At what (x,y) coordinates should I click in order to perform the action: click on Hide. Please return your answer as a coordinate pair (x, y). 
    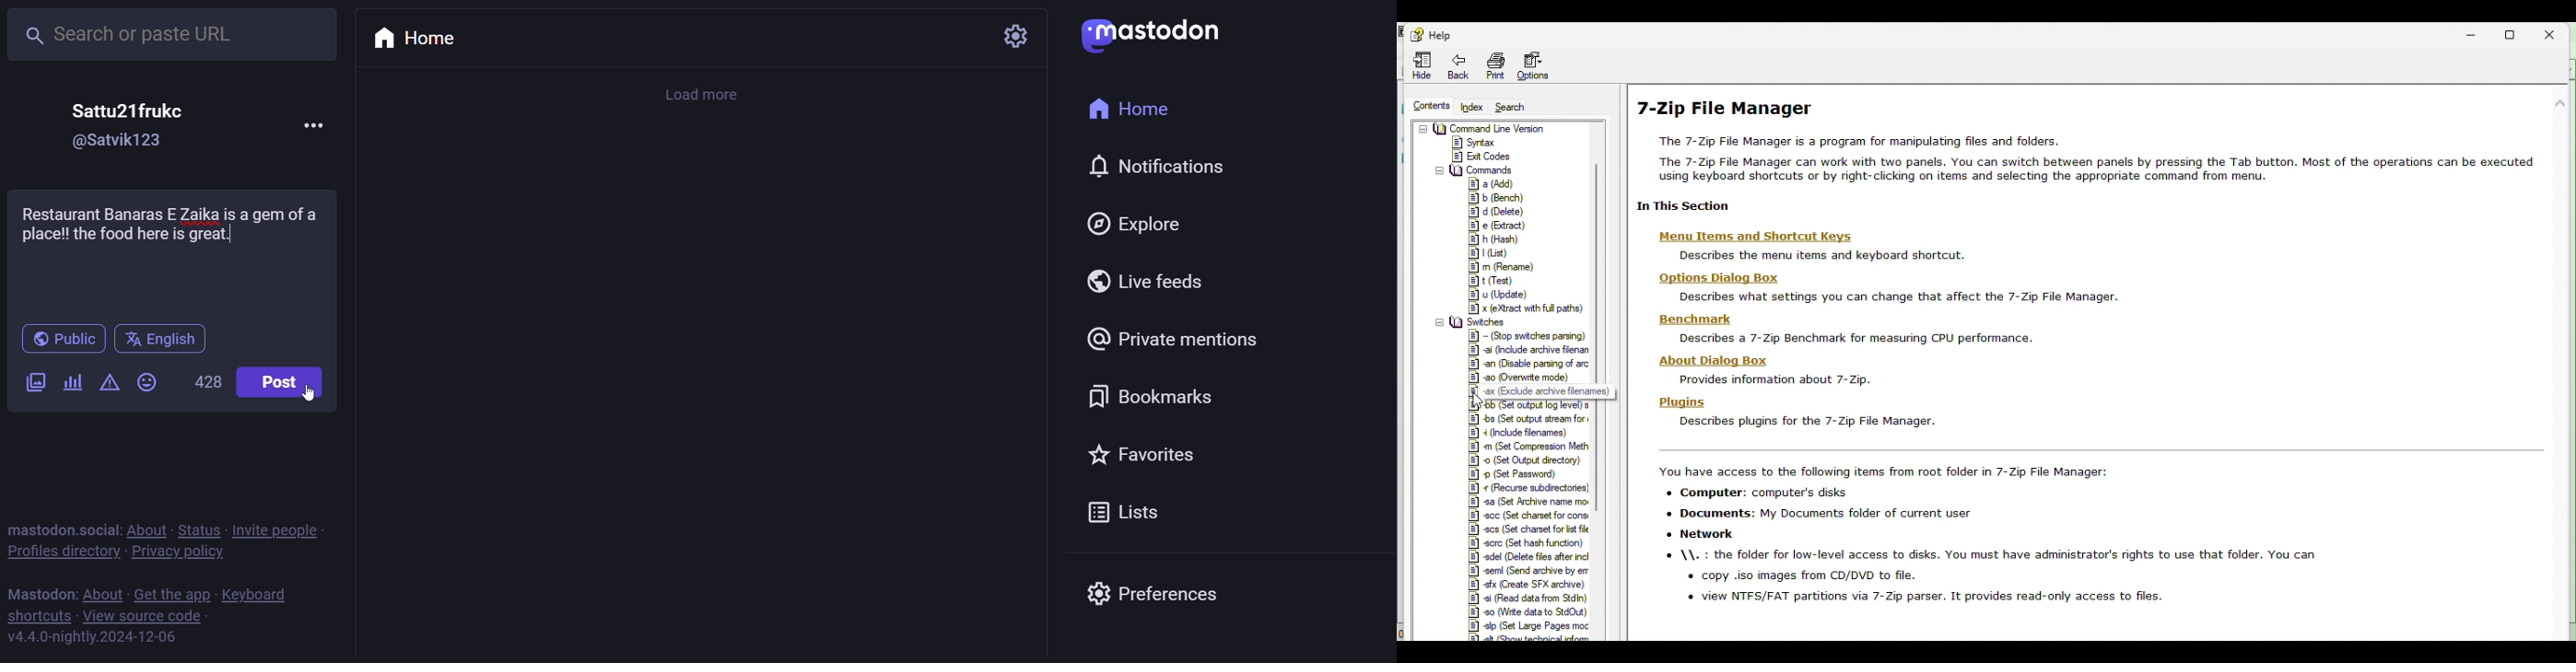
    Looking at the image, I should click on (1414, 65).